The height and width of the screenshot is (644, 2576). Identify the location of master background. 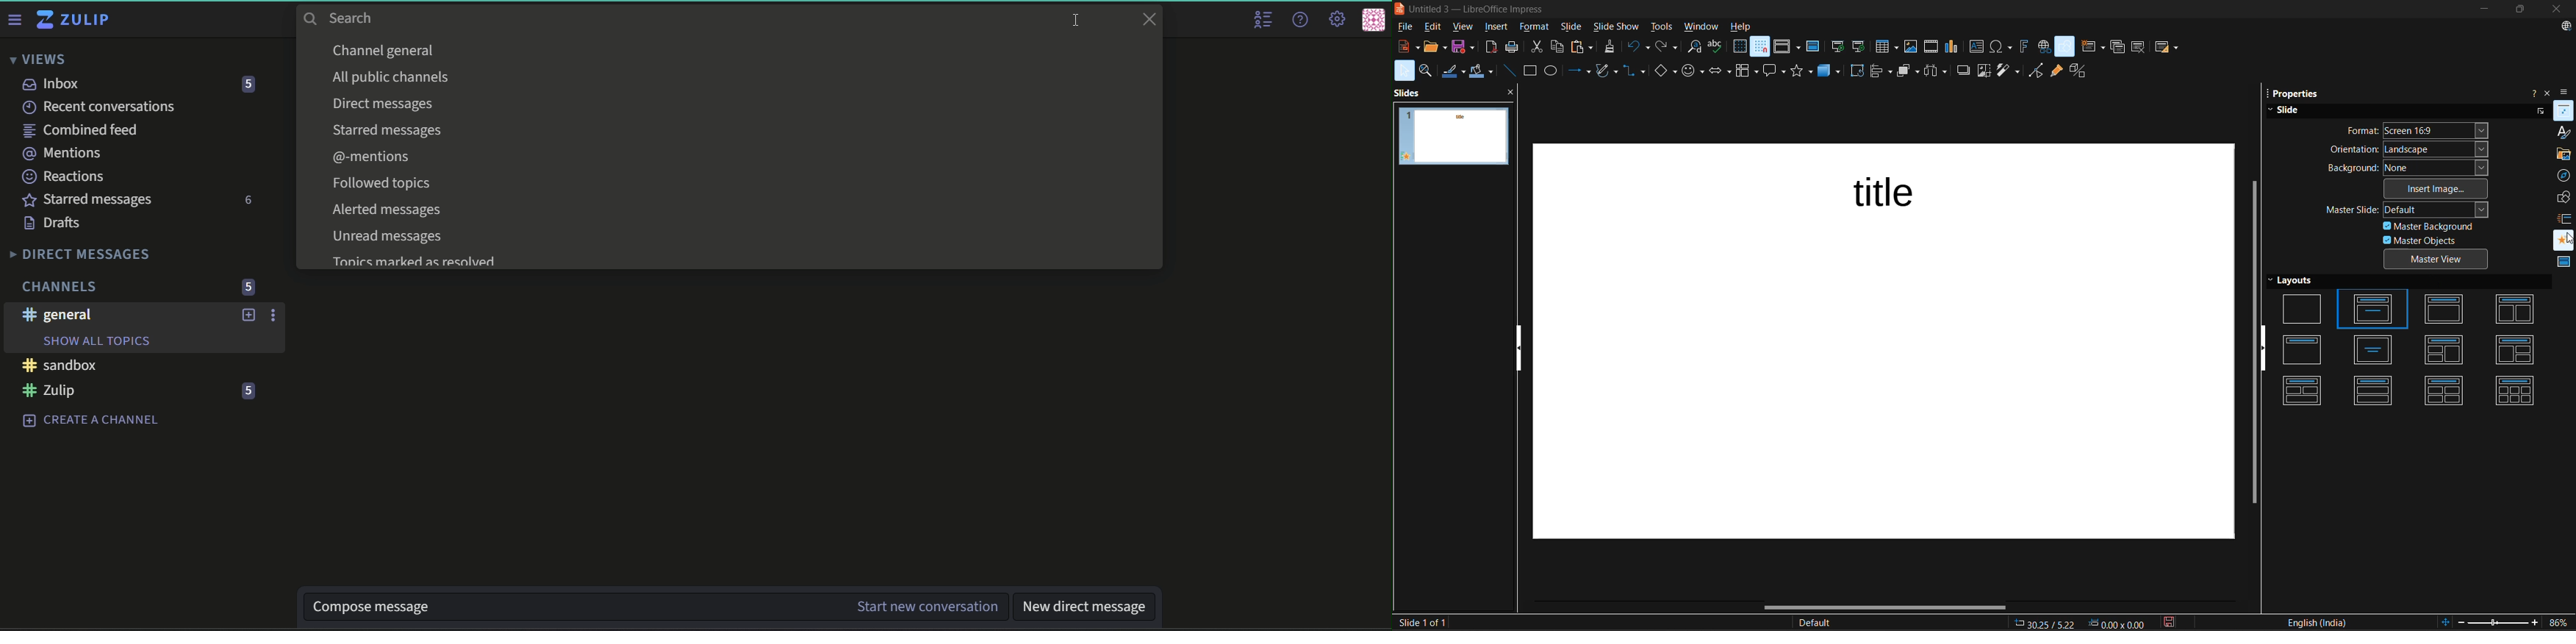
(2430, 225).